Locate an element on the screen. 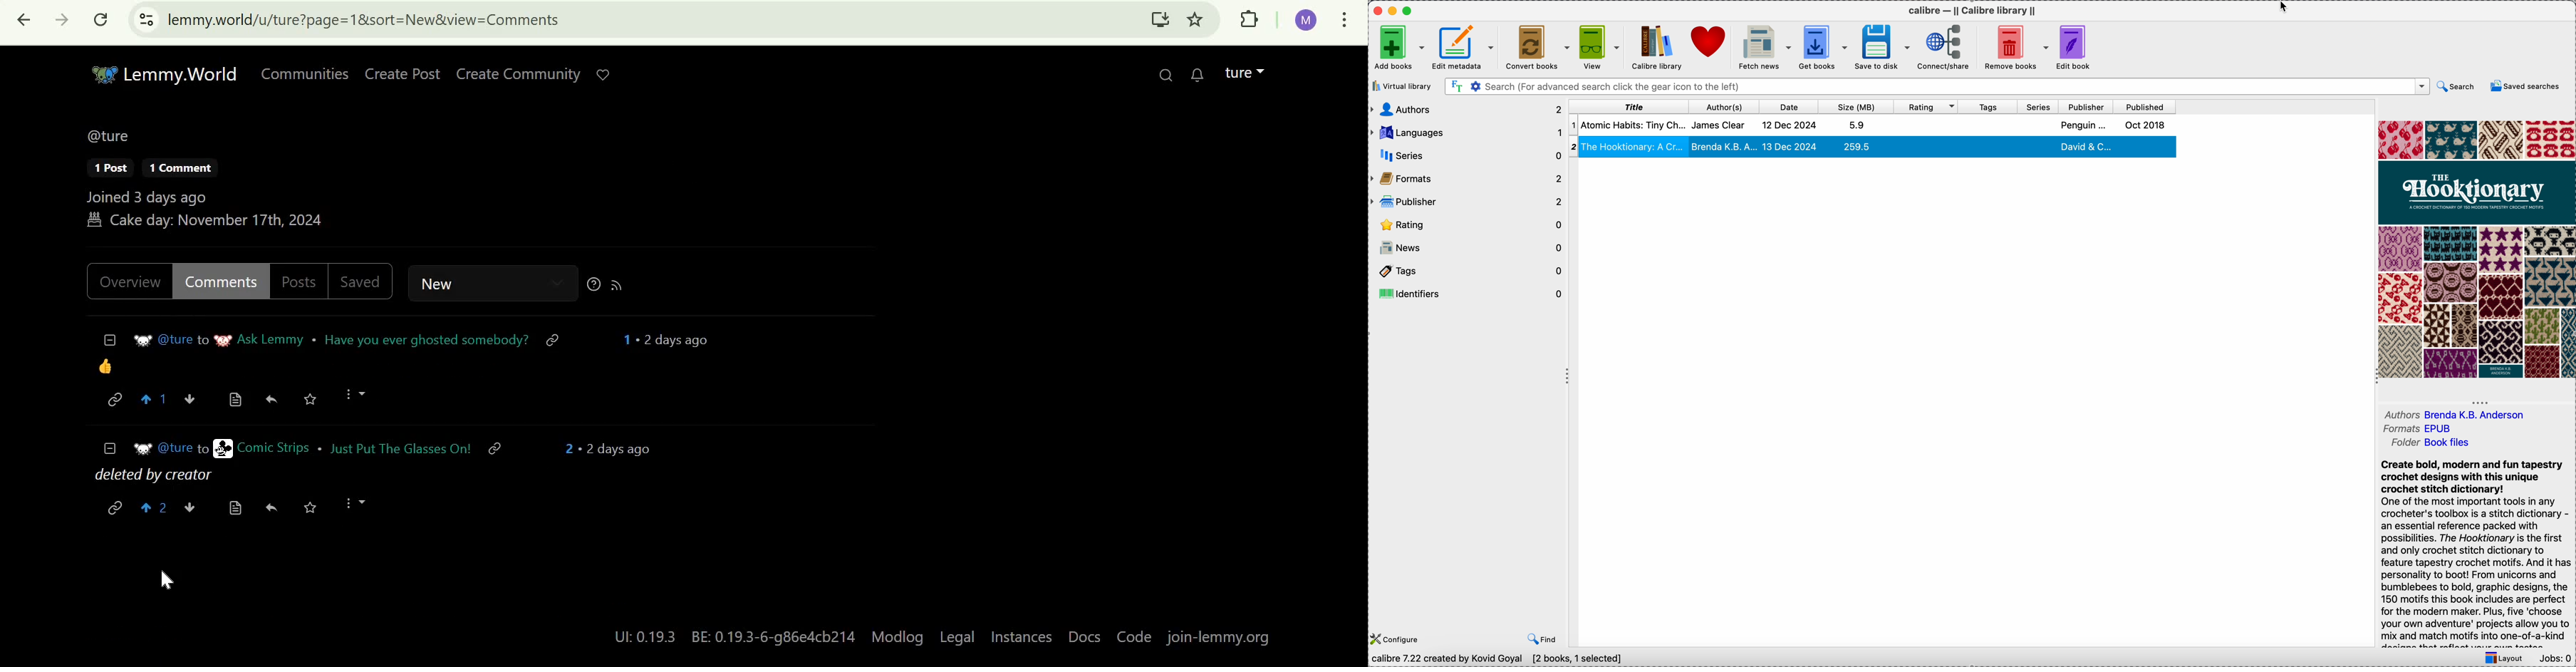  rating is located at coordinates (1928, 107).